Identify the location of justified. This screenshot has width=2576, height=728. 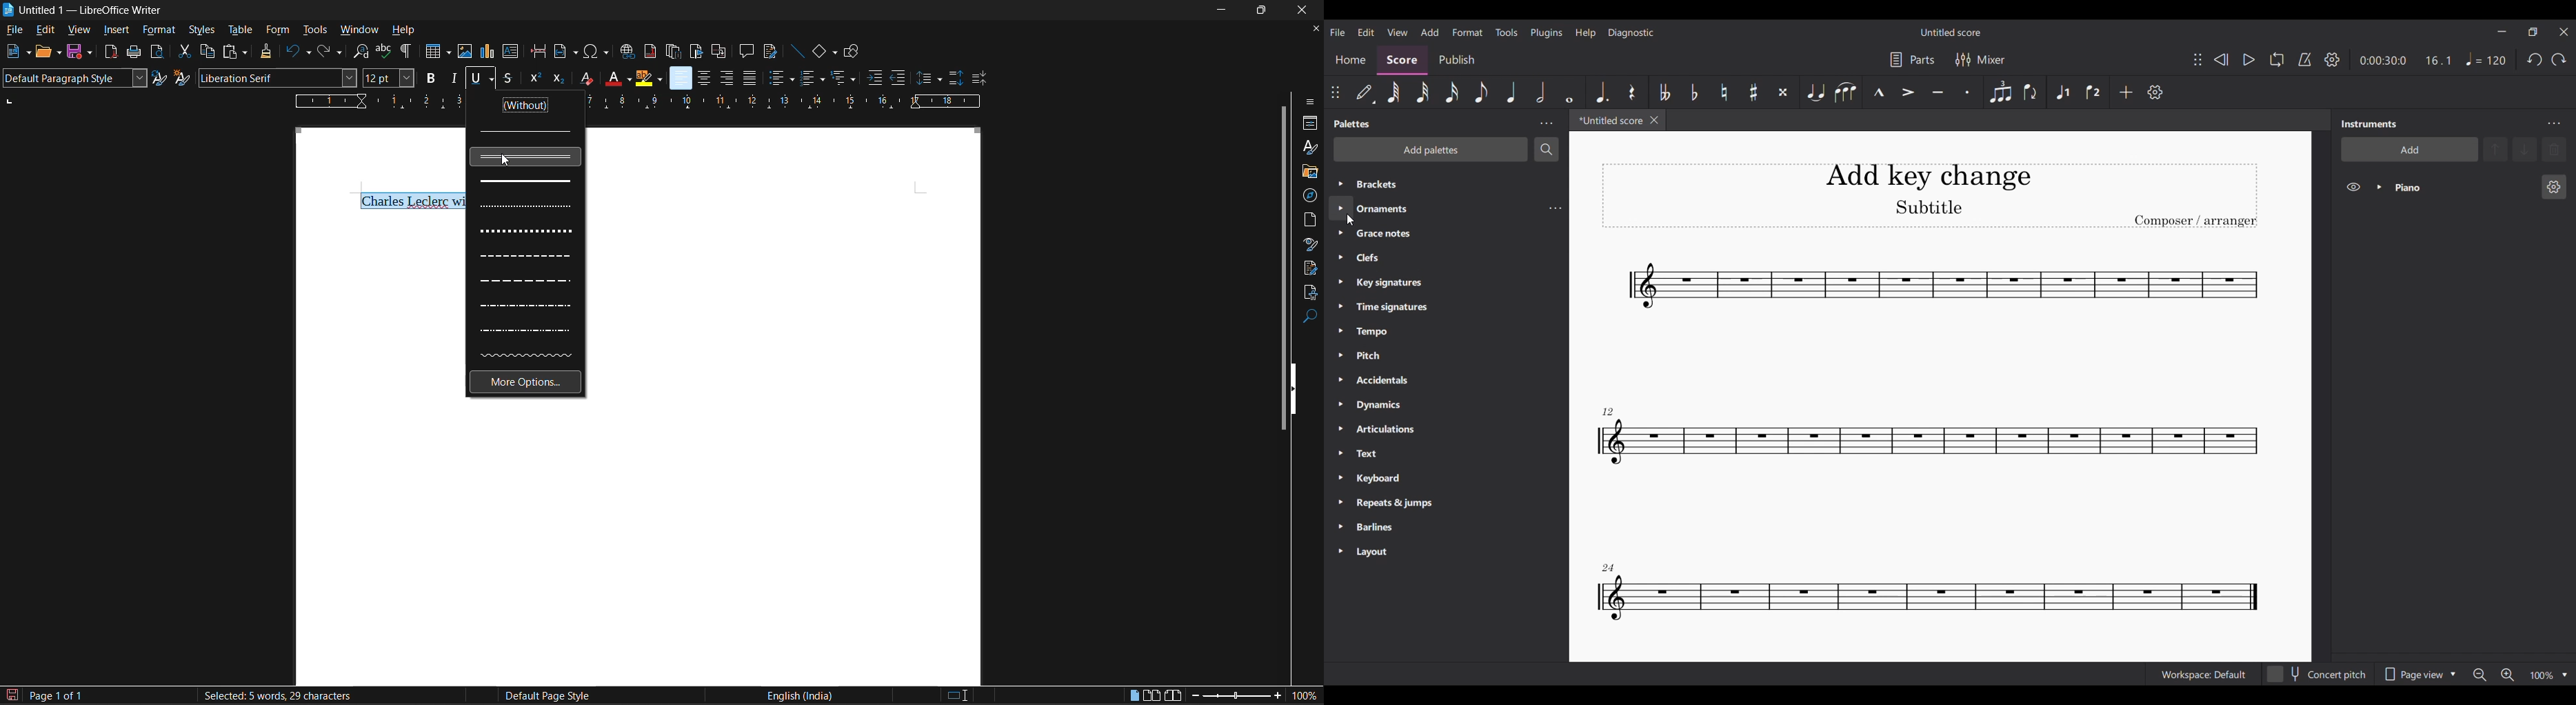
(748, 77).